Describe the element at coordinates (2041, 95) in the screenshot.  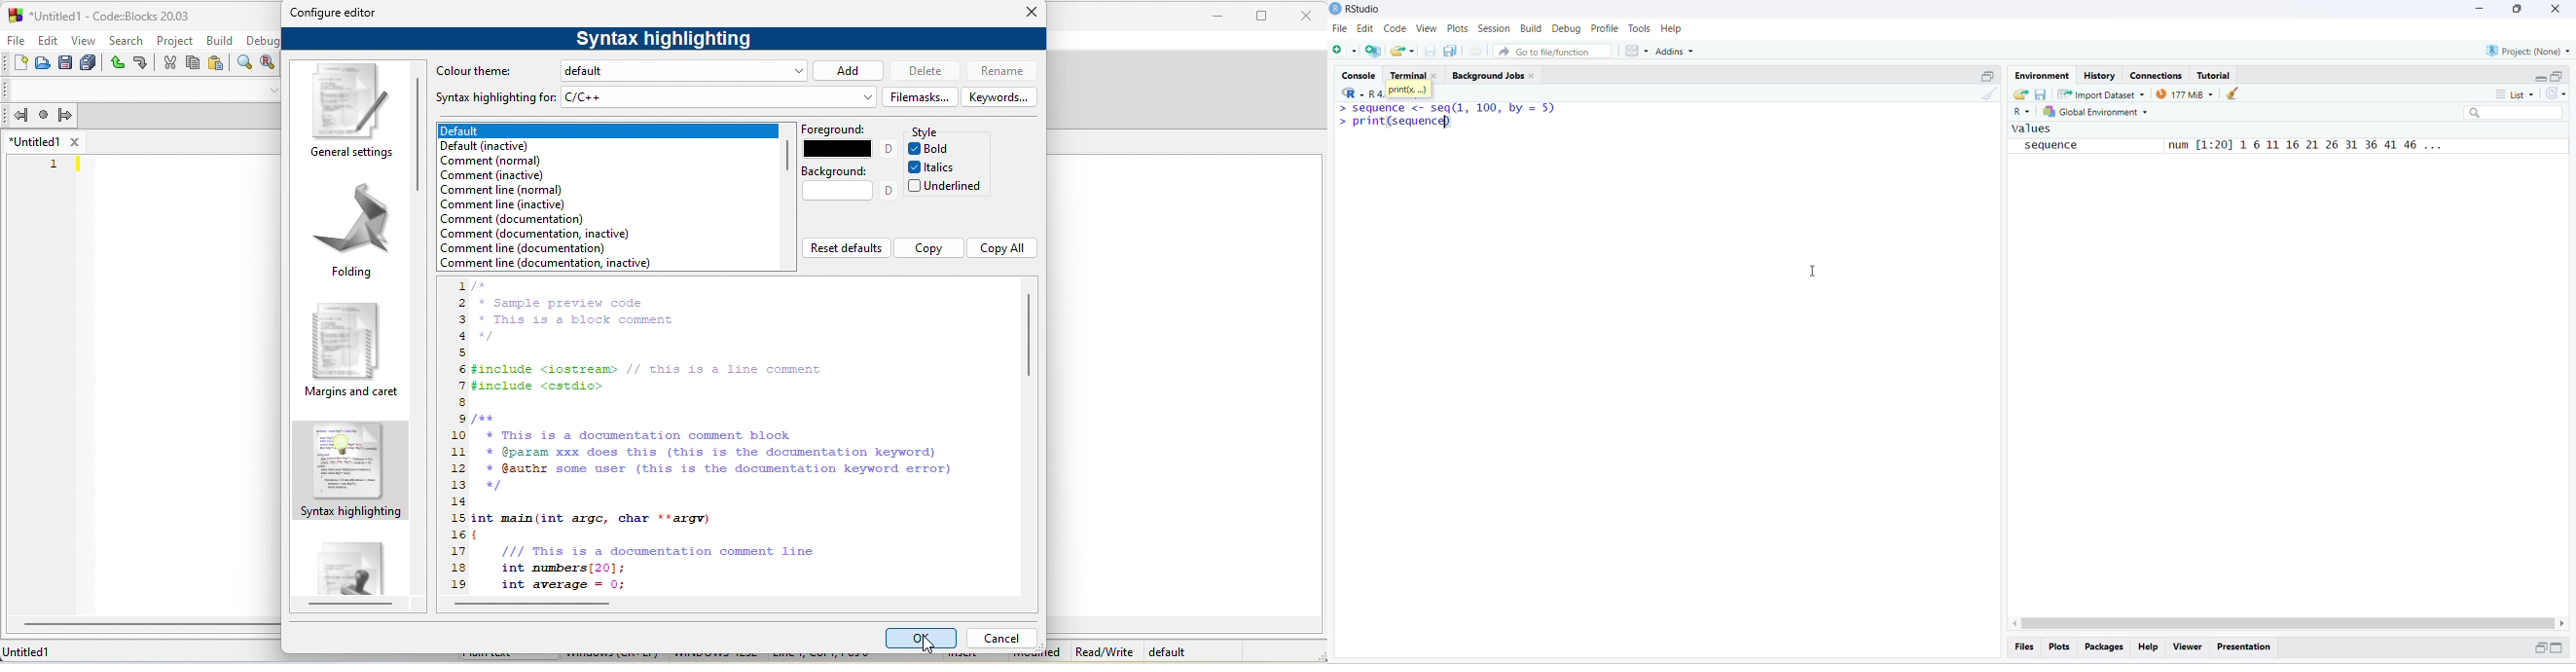
I see `save` at that location.